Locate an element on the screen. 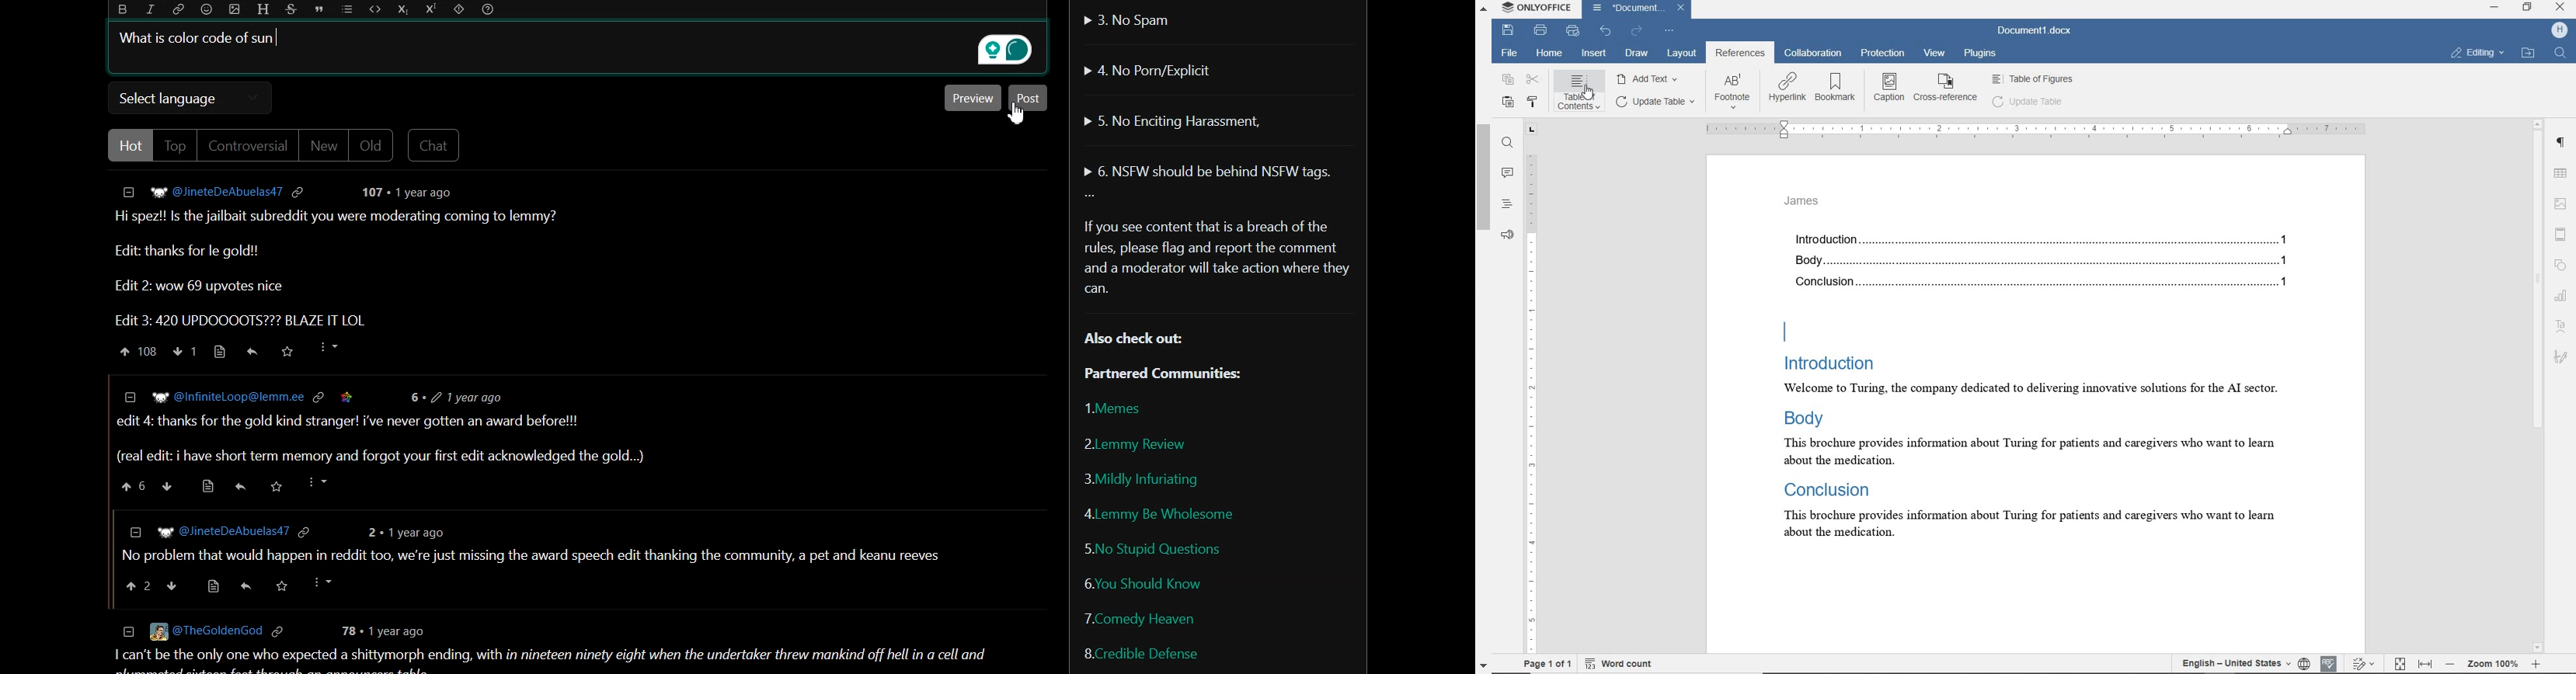  copy is located at coordinates (1506, 80).